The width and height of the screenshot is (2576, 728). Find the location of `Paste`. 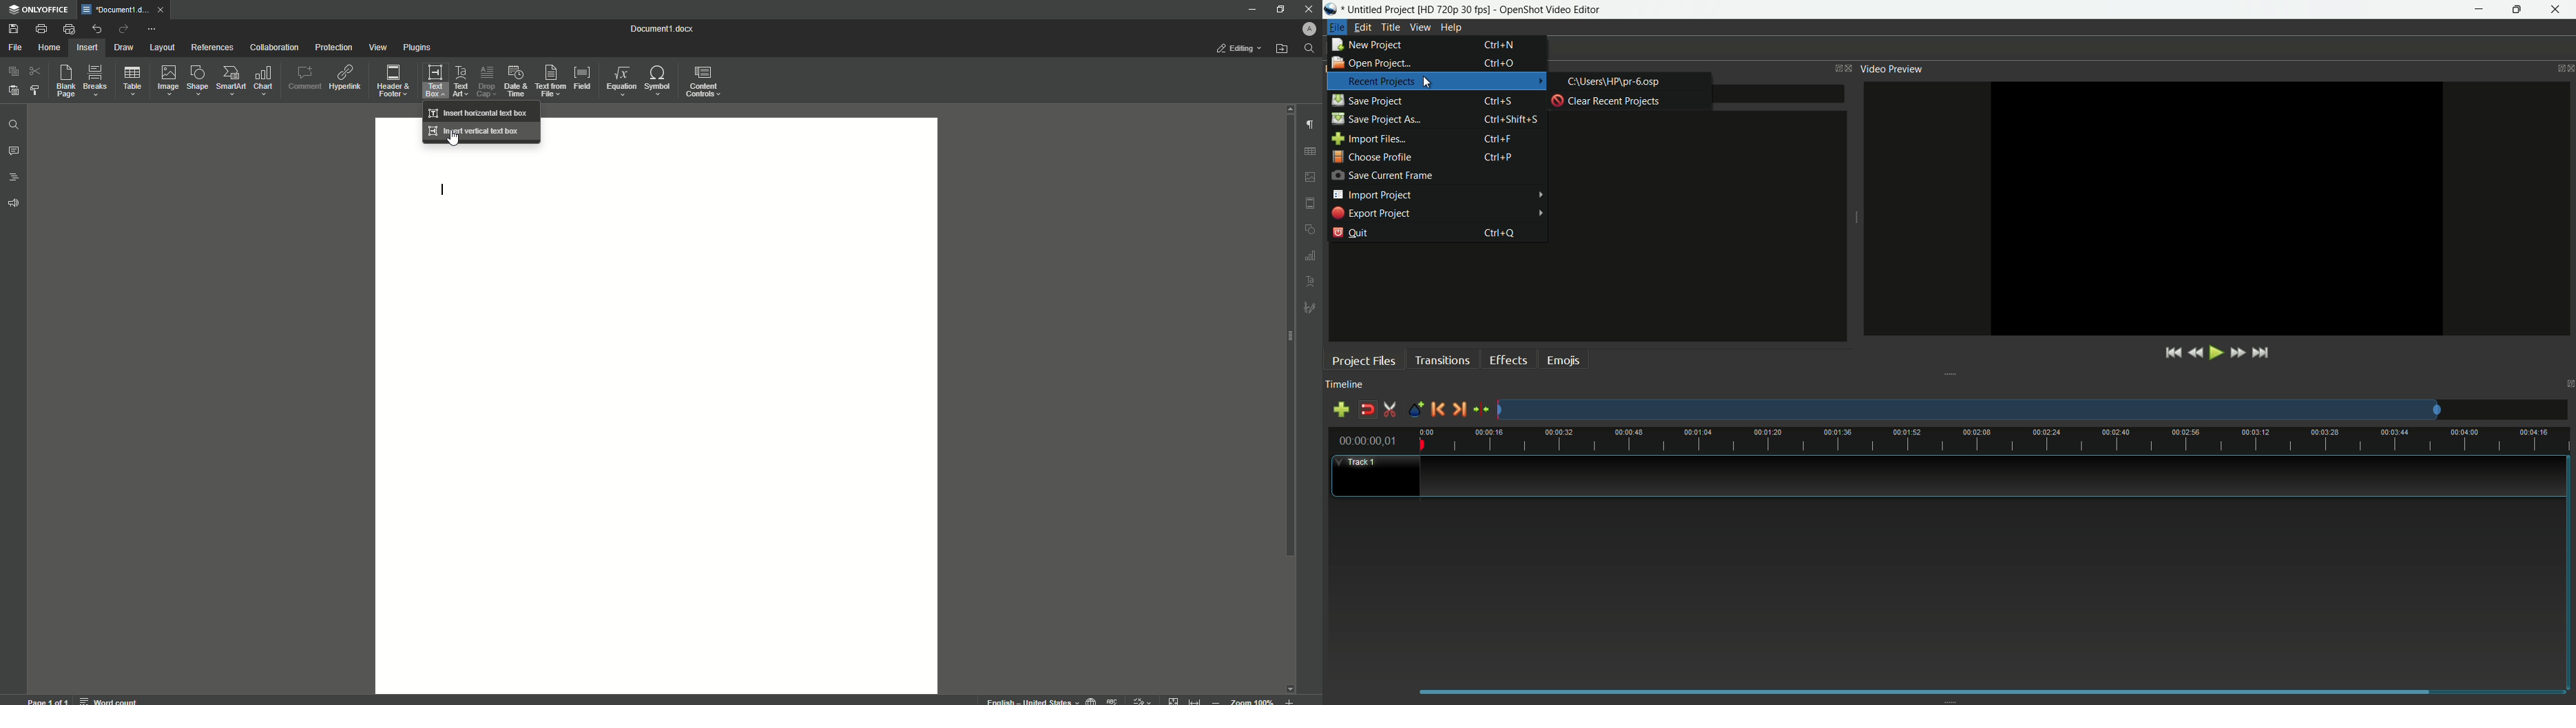

Paste is located at coordinates (12, 90).